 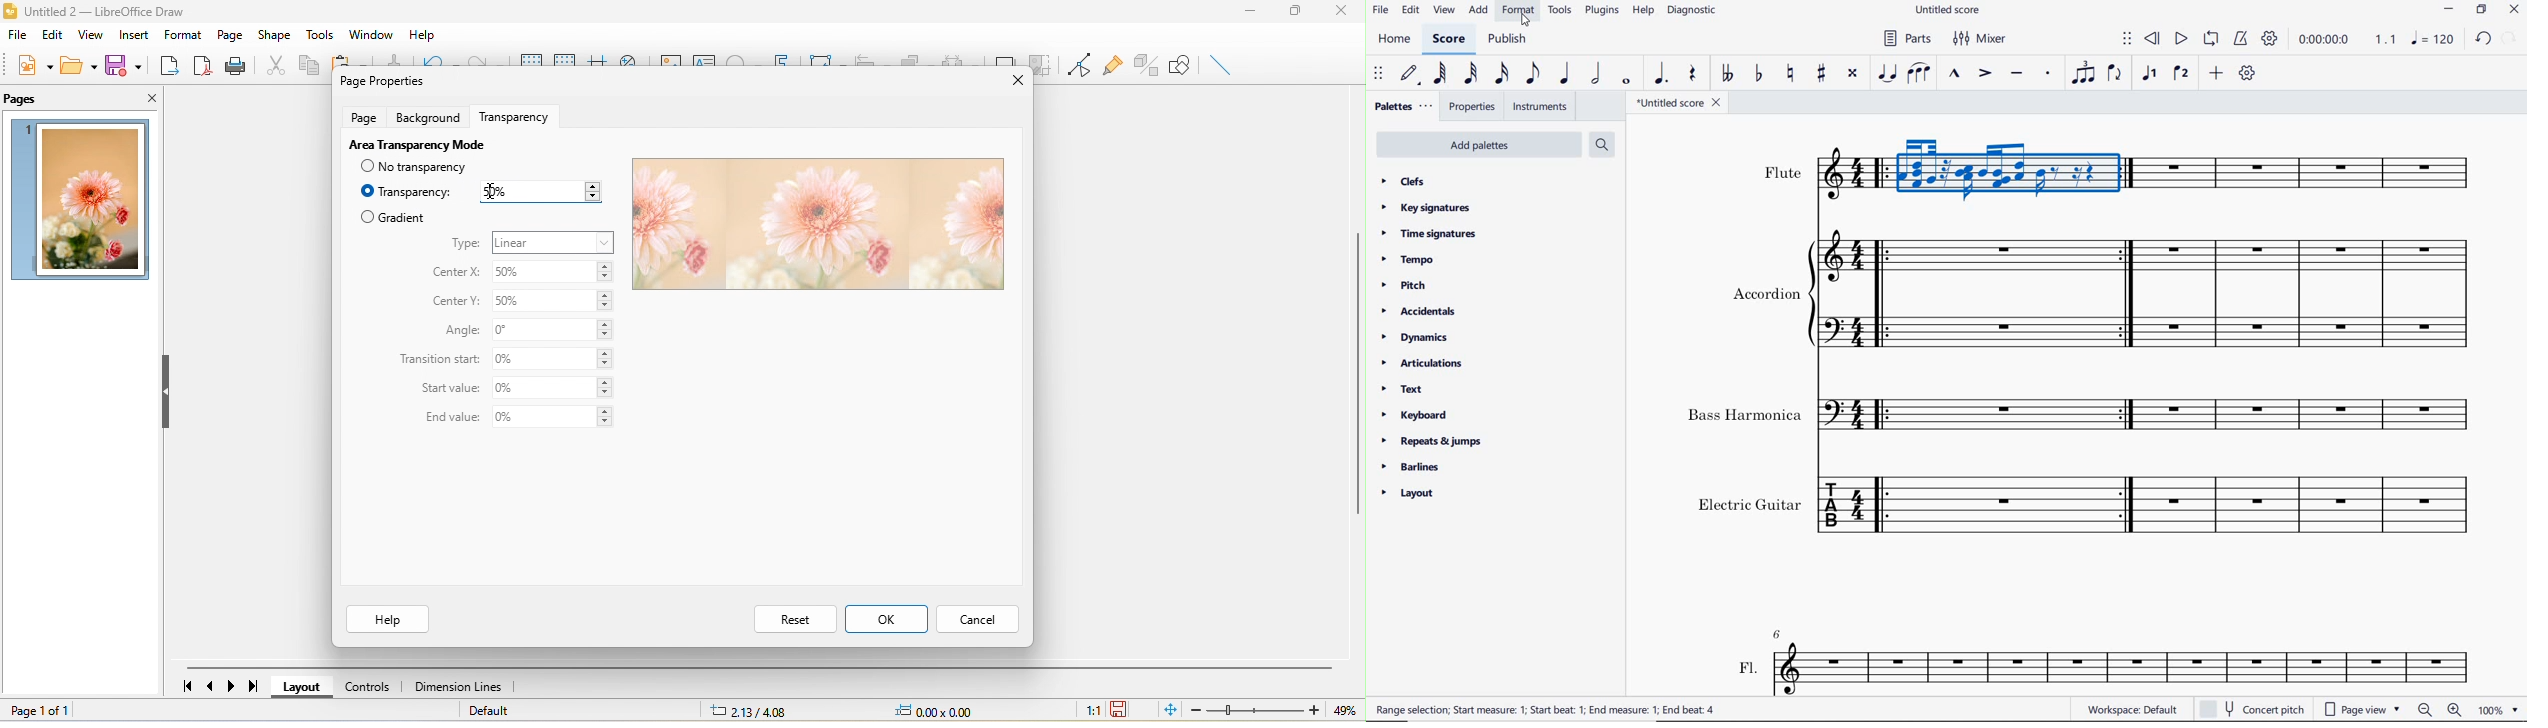 What do you see at coordinates (1477, 143) in the screenshot?
I see `add palettes` at bounding box center [1477, 143].